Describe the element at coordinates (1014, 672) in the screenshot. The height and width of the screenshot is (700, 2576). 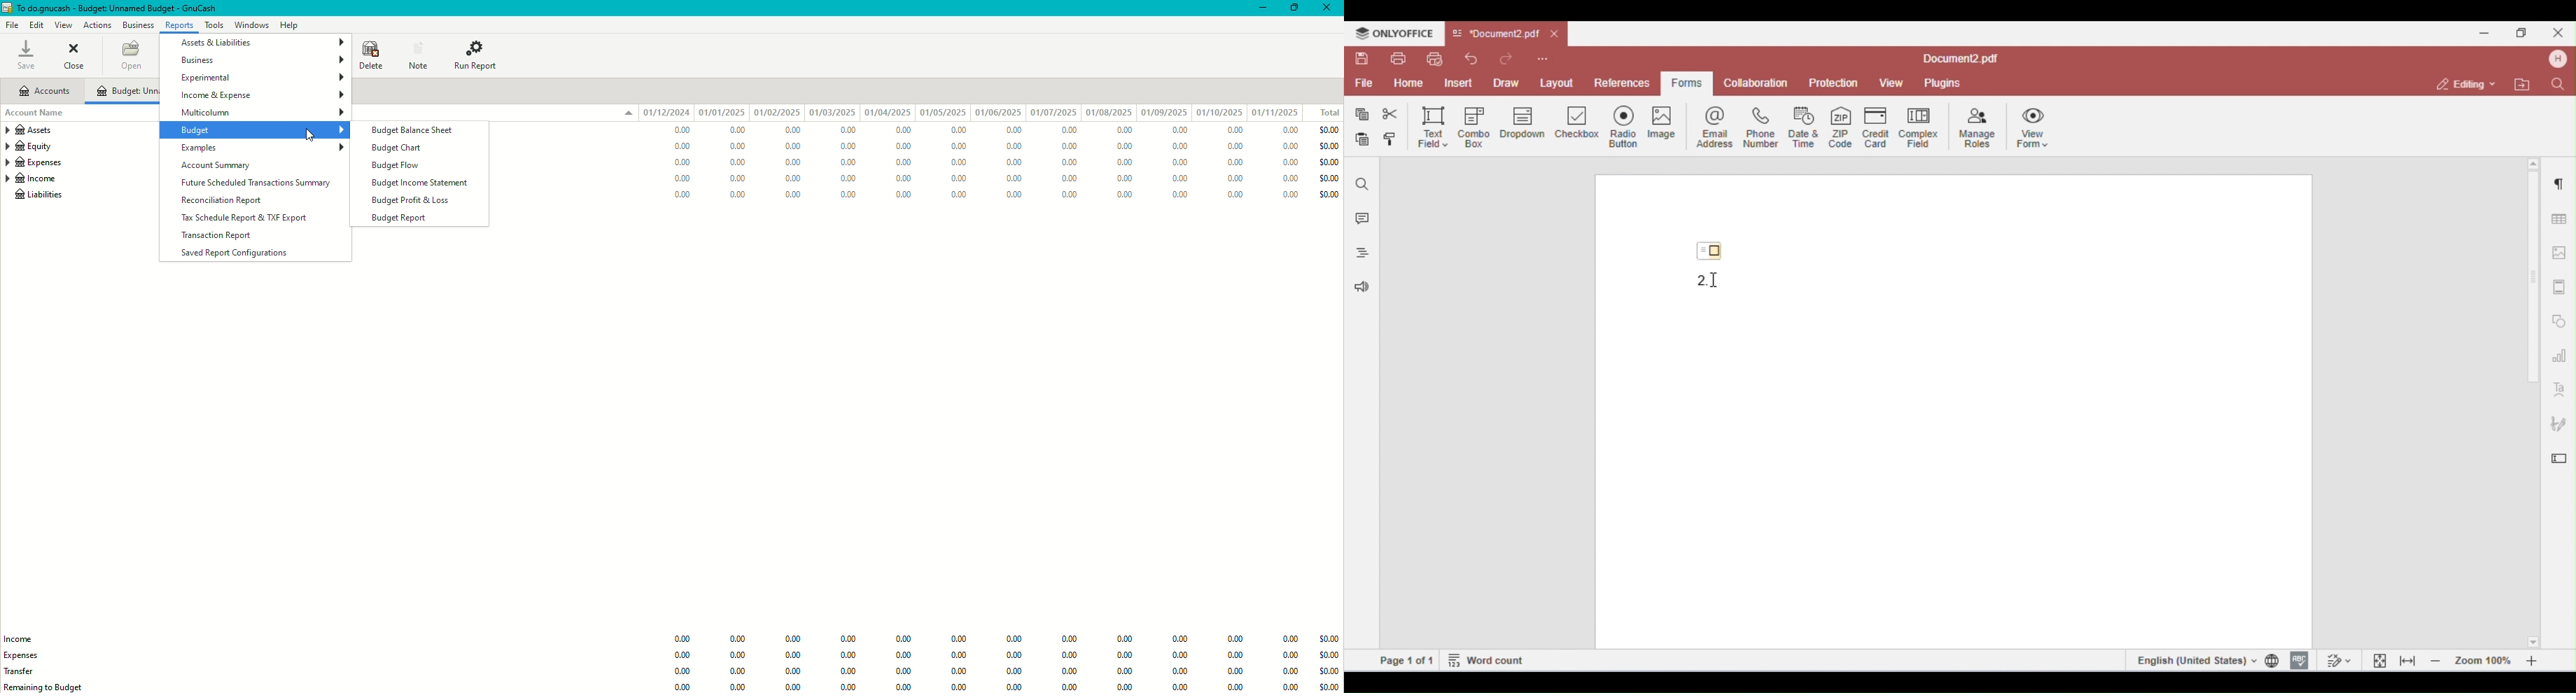
I see `0.00` at that location.